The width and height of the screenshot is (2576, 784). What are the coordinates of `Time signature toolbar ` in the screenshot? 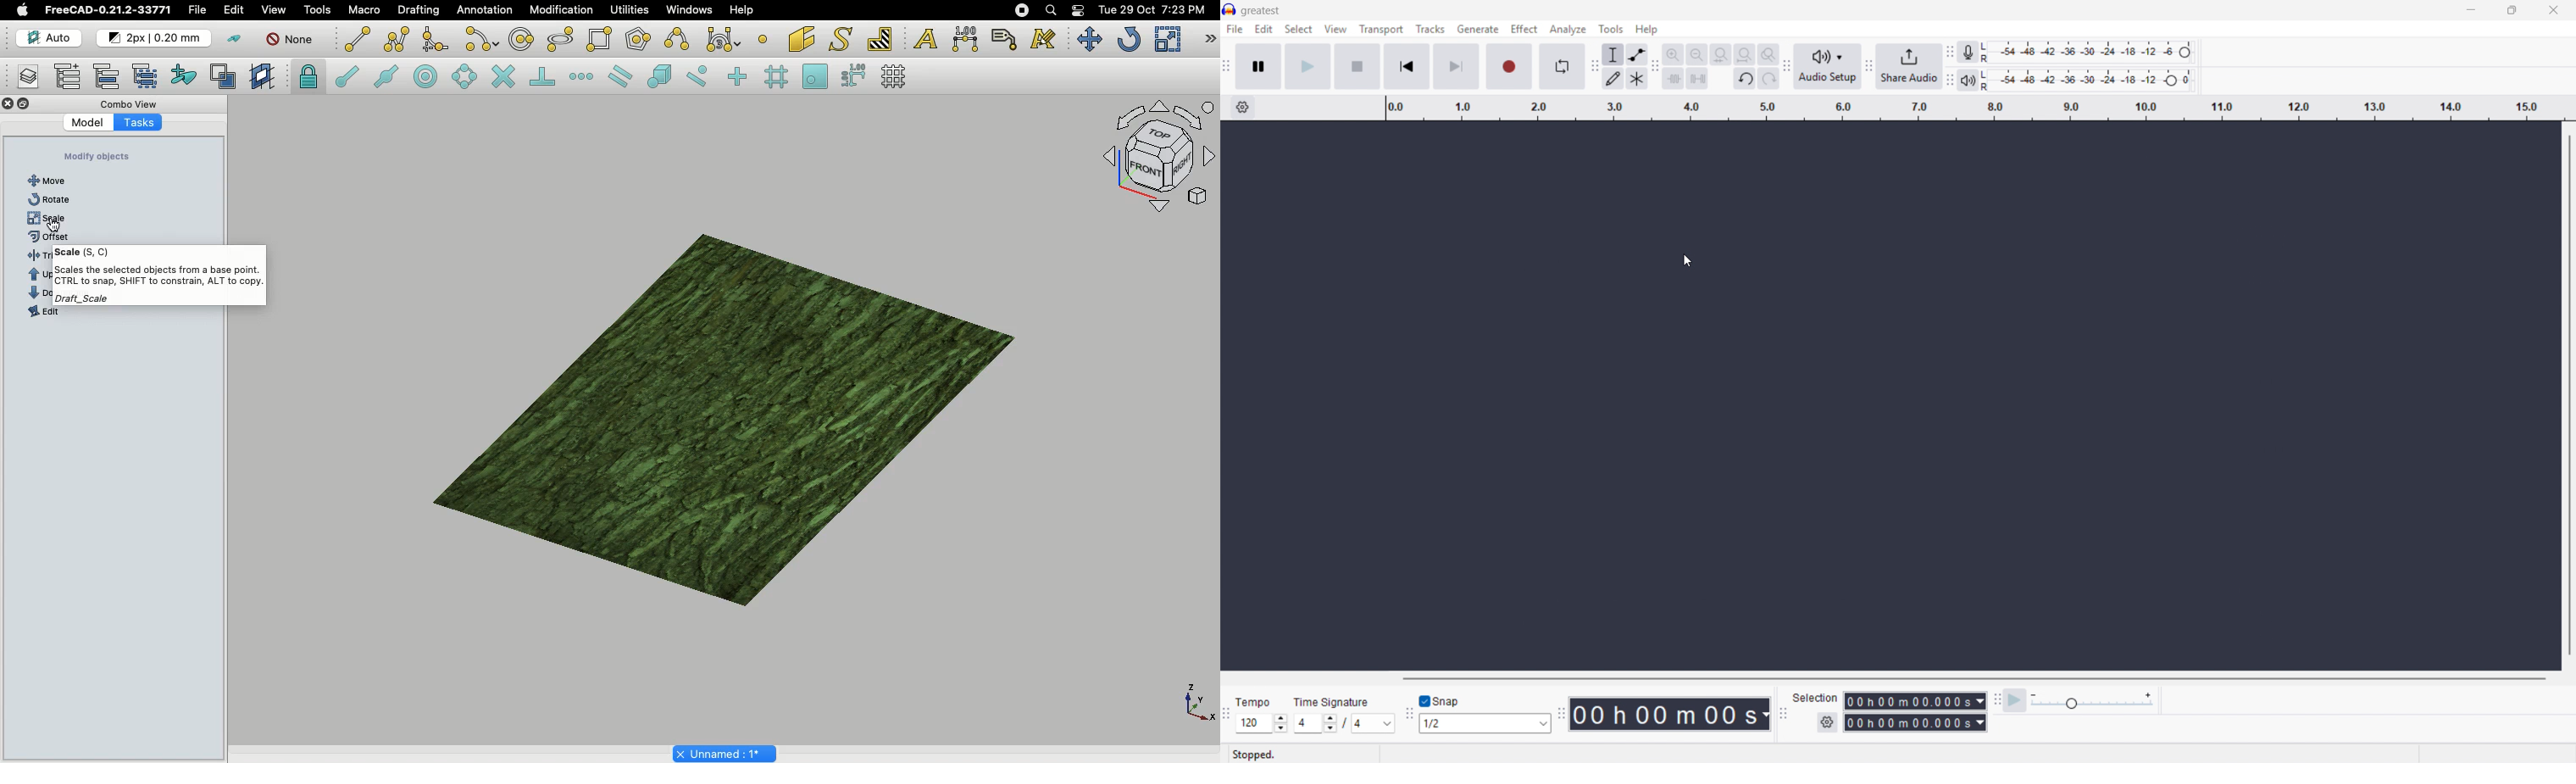 It's located at (1227, 719).